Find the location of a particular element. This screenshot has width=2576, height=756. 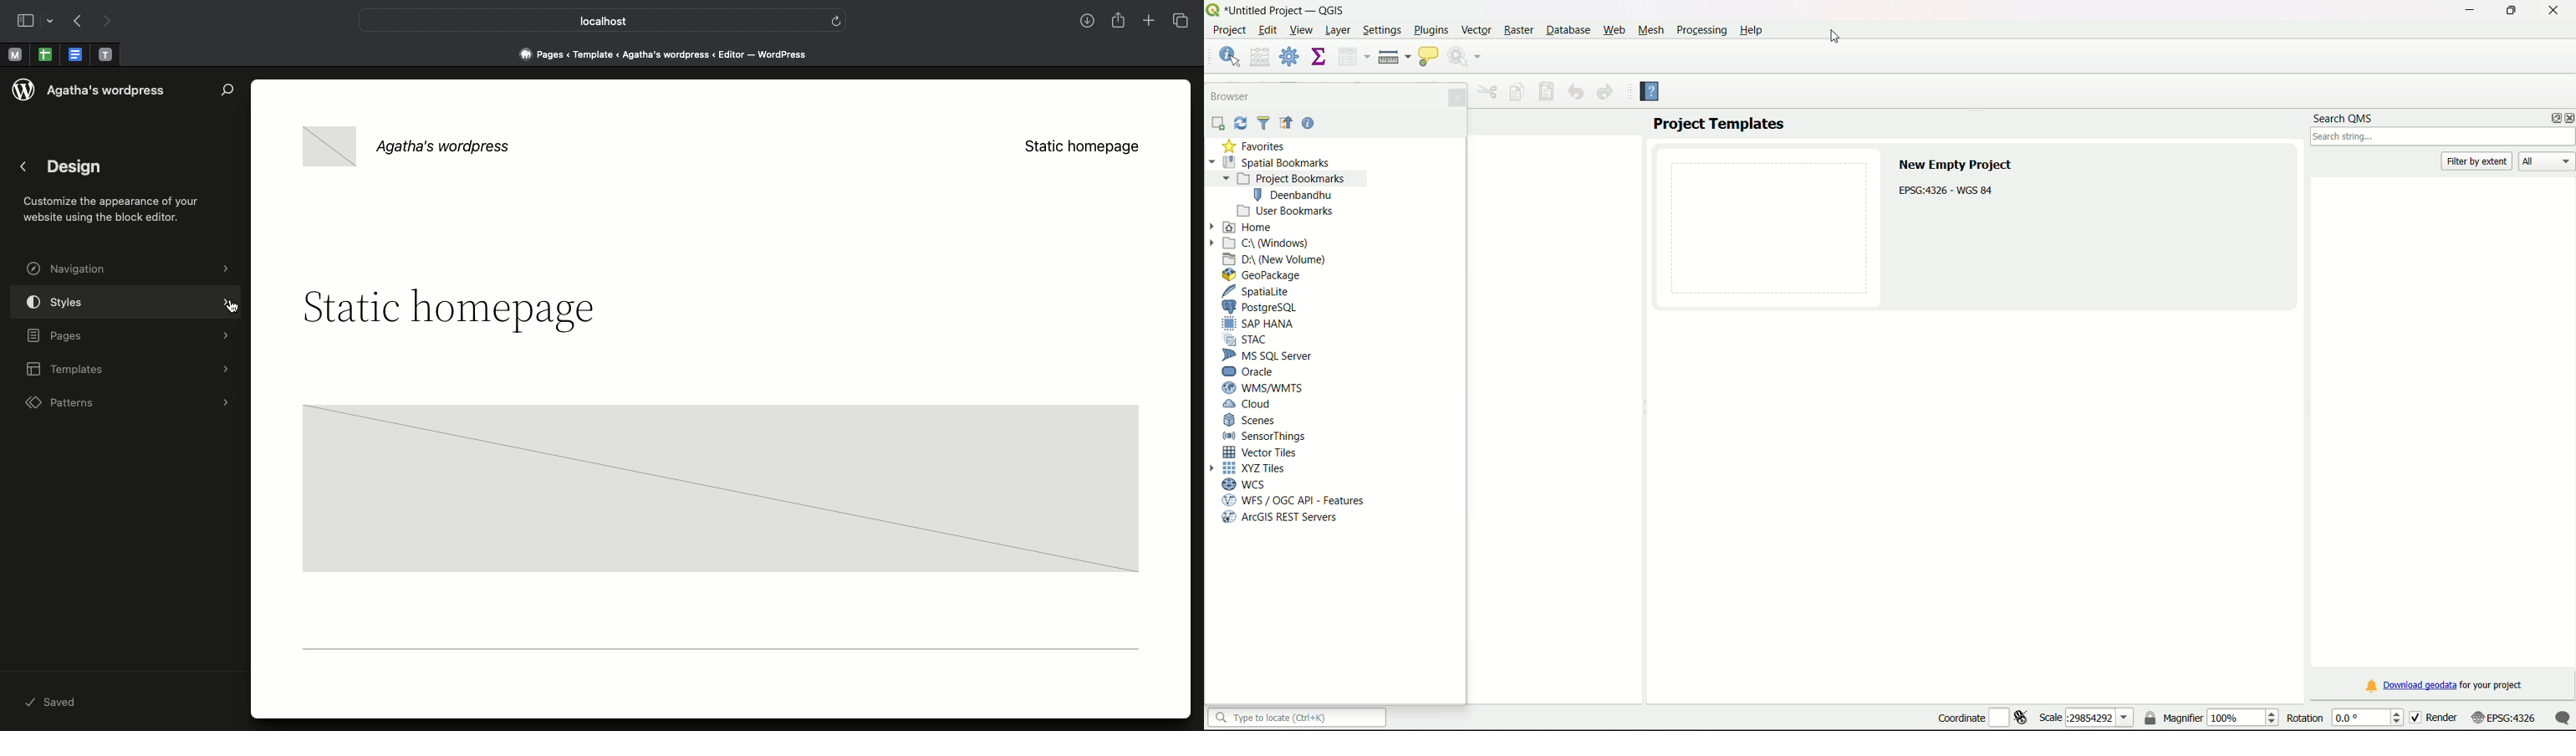

Copy feature is located at coordinates (1516, 93).